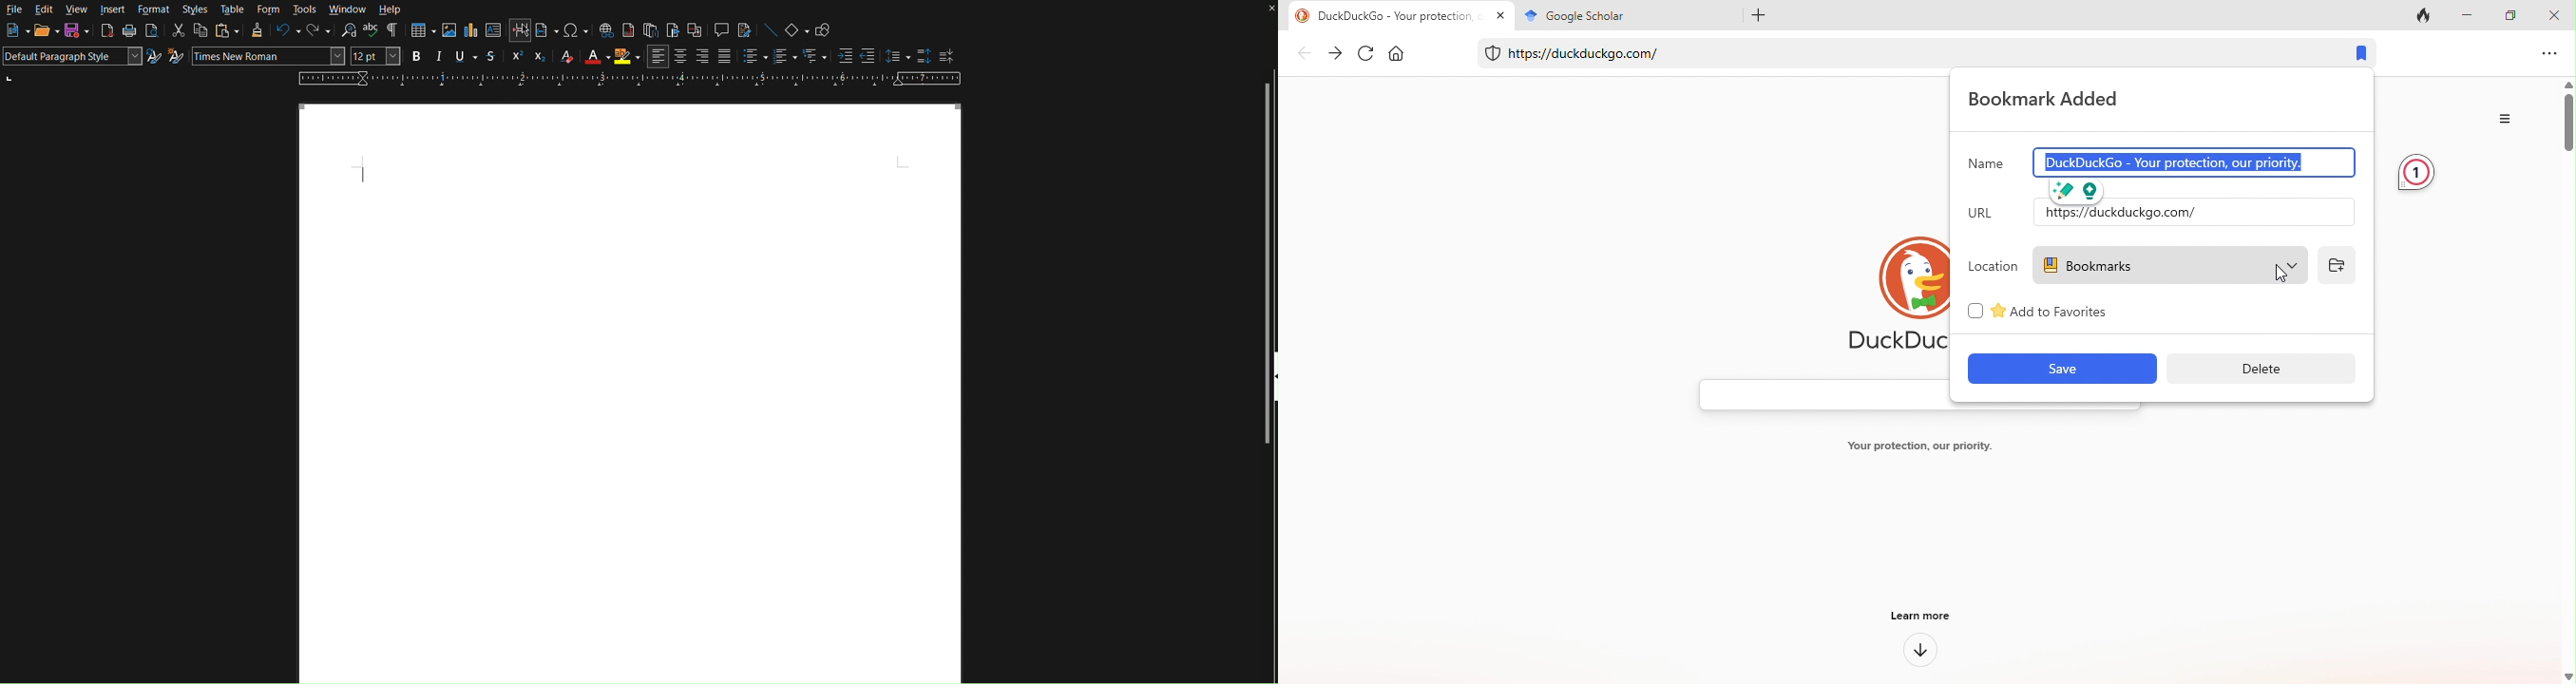 The width and height of the screenshot is (2576, 700). I want to click on Window, so click(348, 9).